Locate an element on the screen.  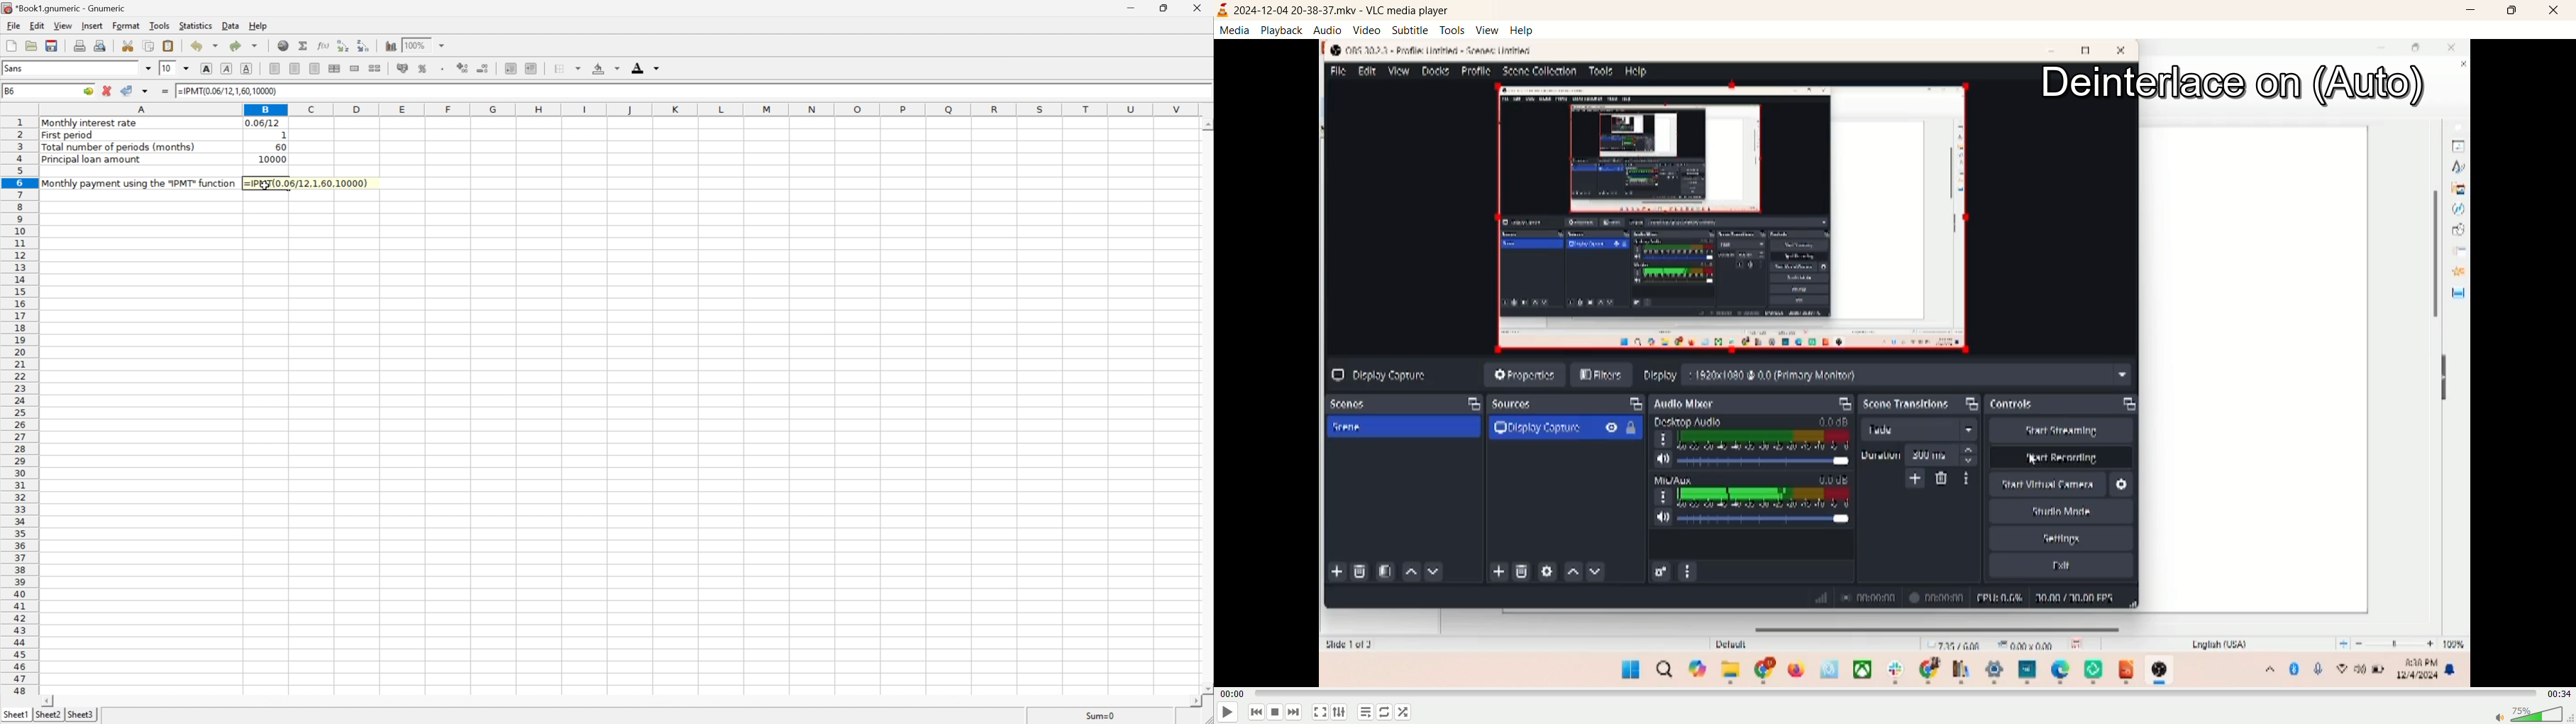
tools is located at coordinates (1450, 31).